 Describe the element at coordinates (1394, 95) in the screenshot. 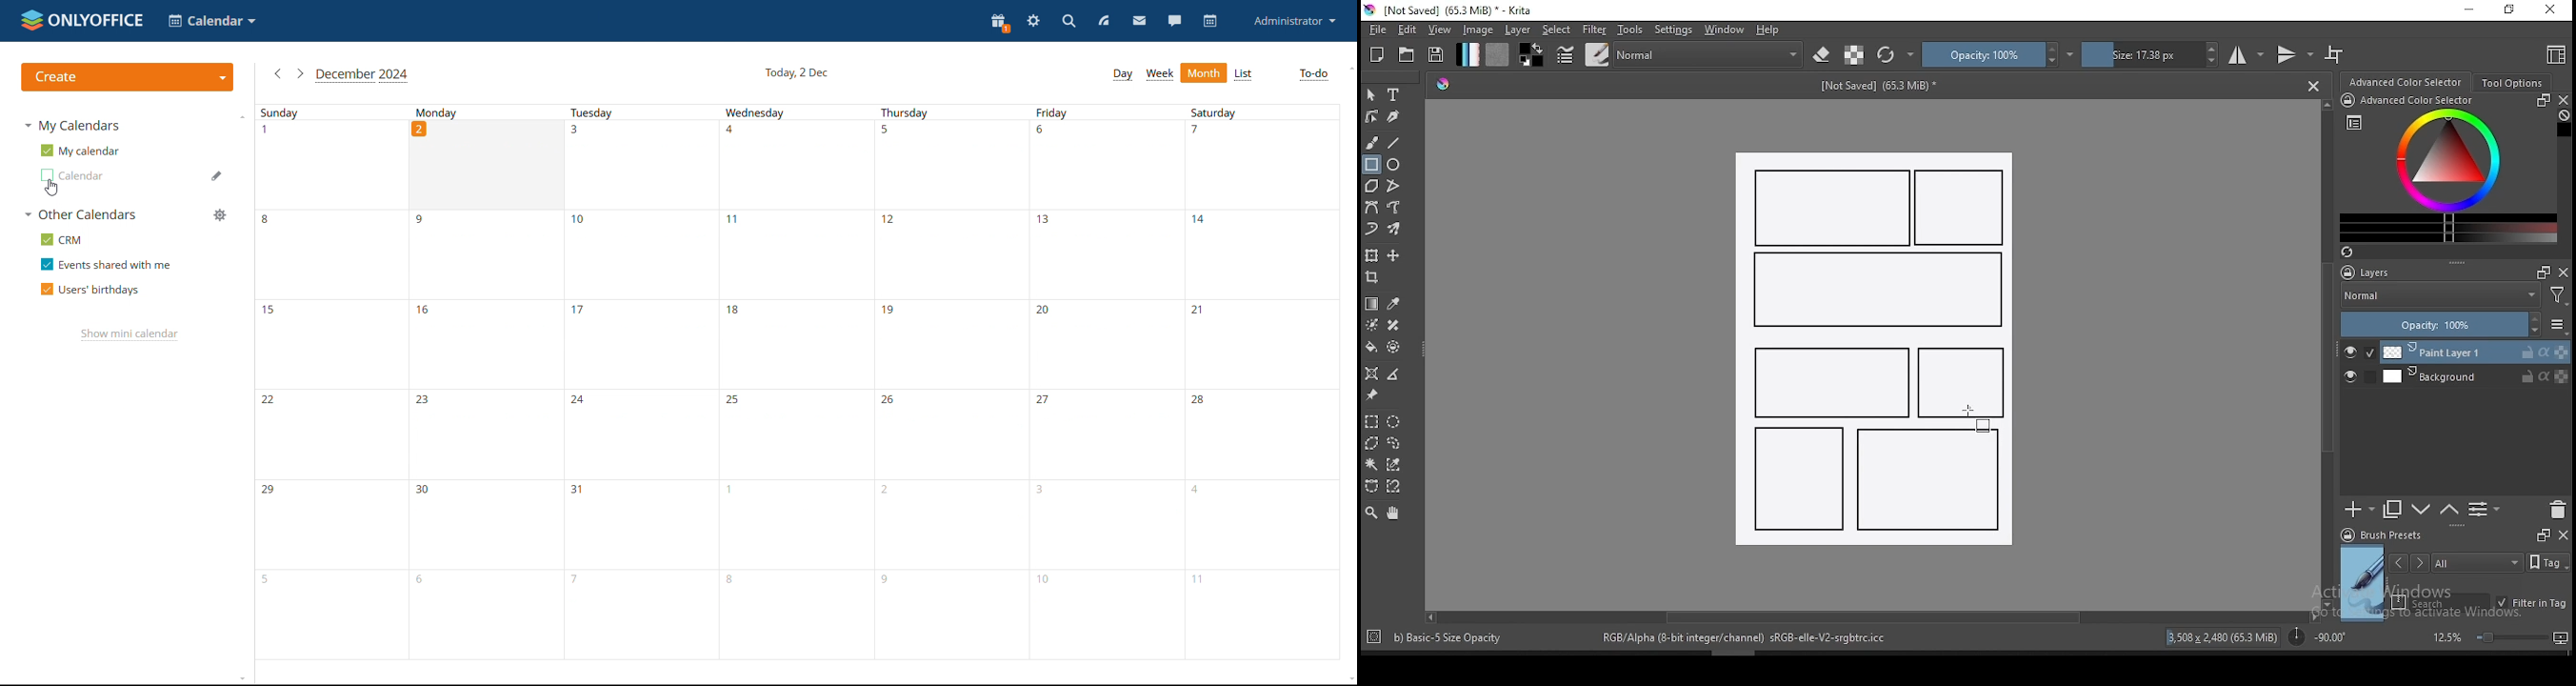

I see `text tool` at that location.